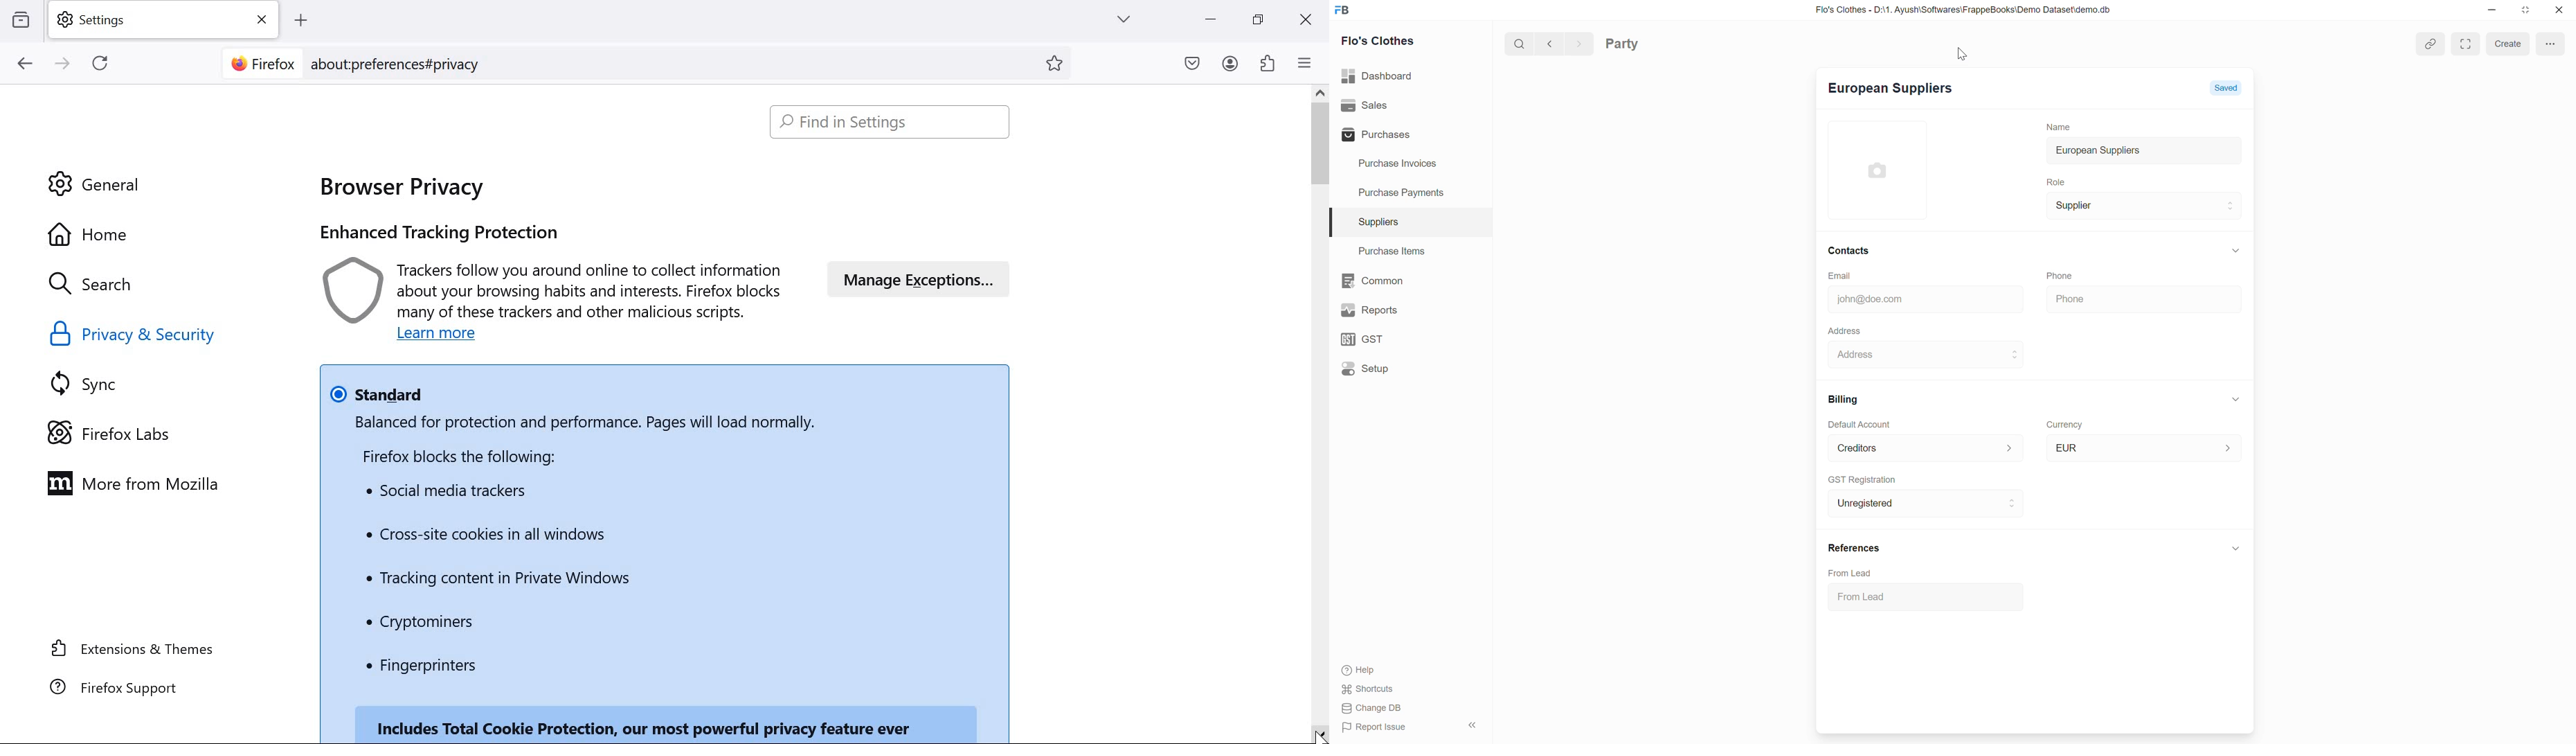  I want to click on Supplier, so click(2070, 205).